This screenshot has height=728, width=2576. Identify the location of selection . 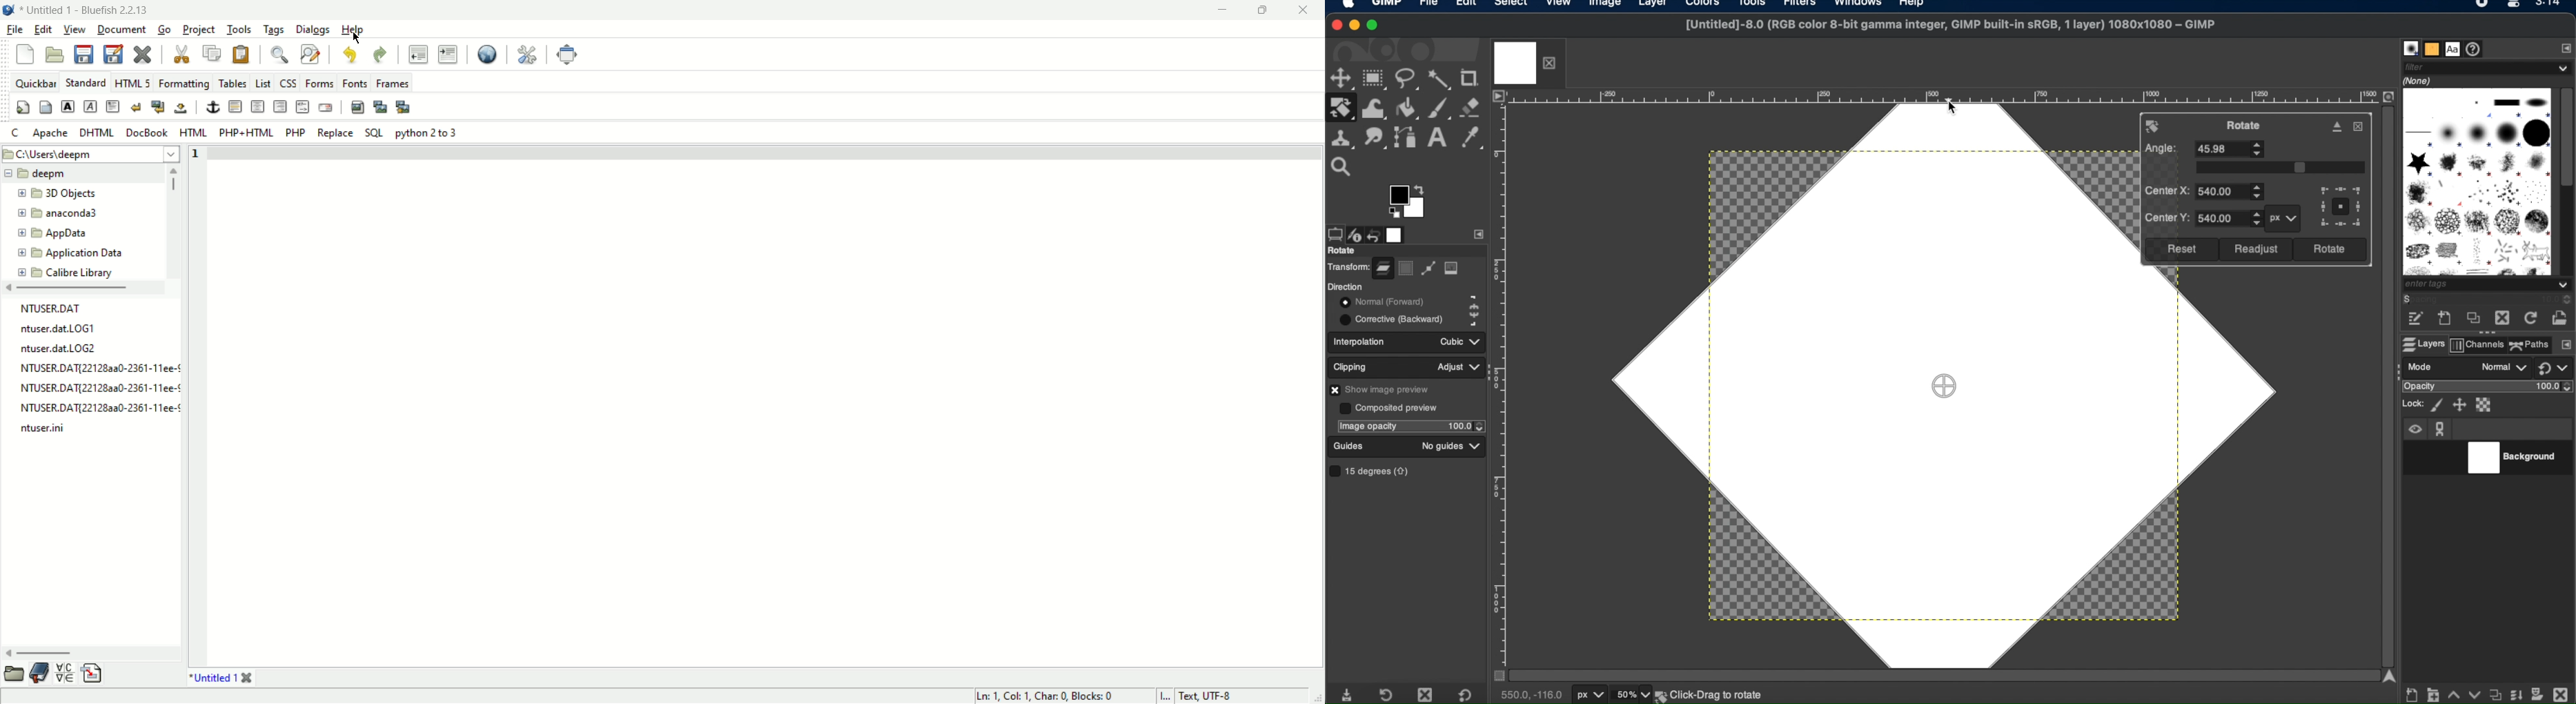
(1406, 269).